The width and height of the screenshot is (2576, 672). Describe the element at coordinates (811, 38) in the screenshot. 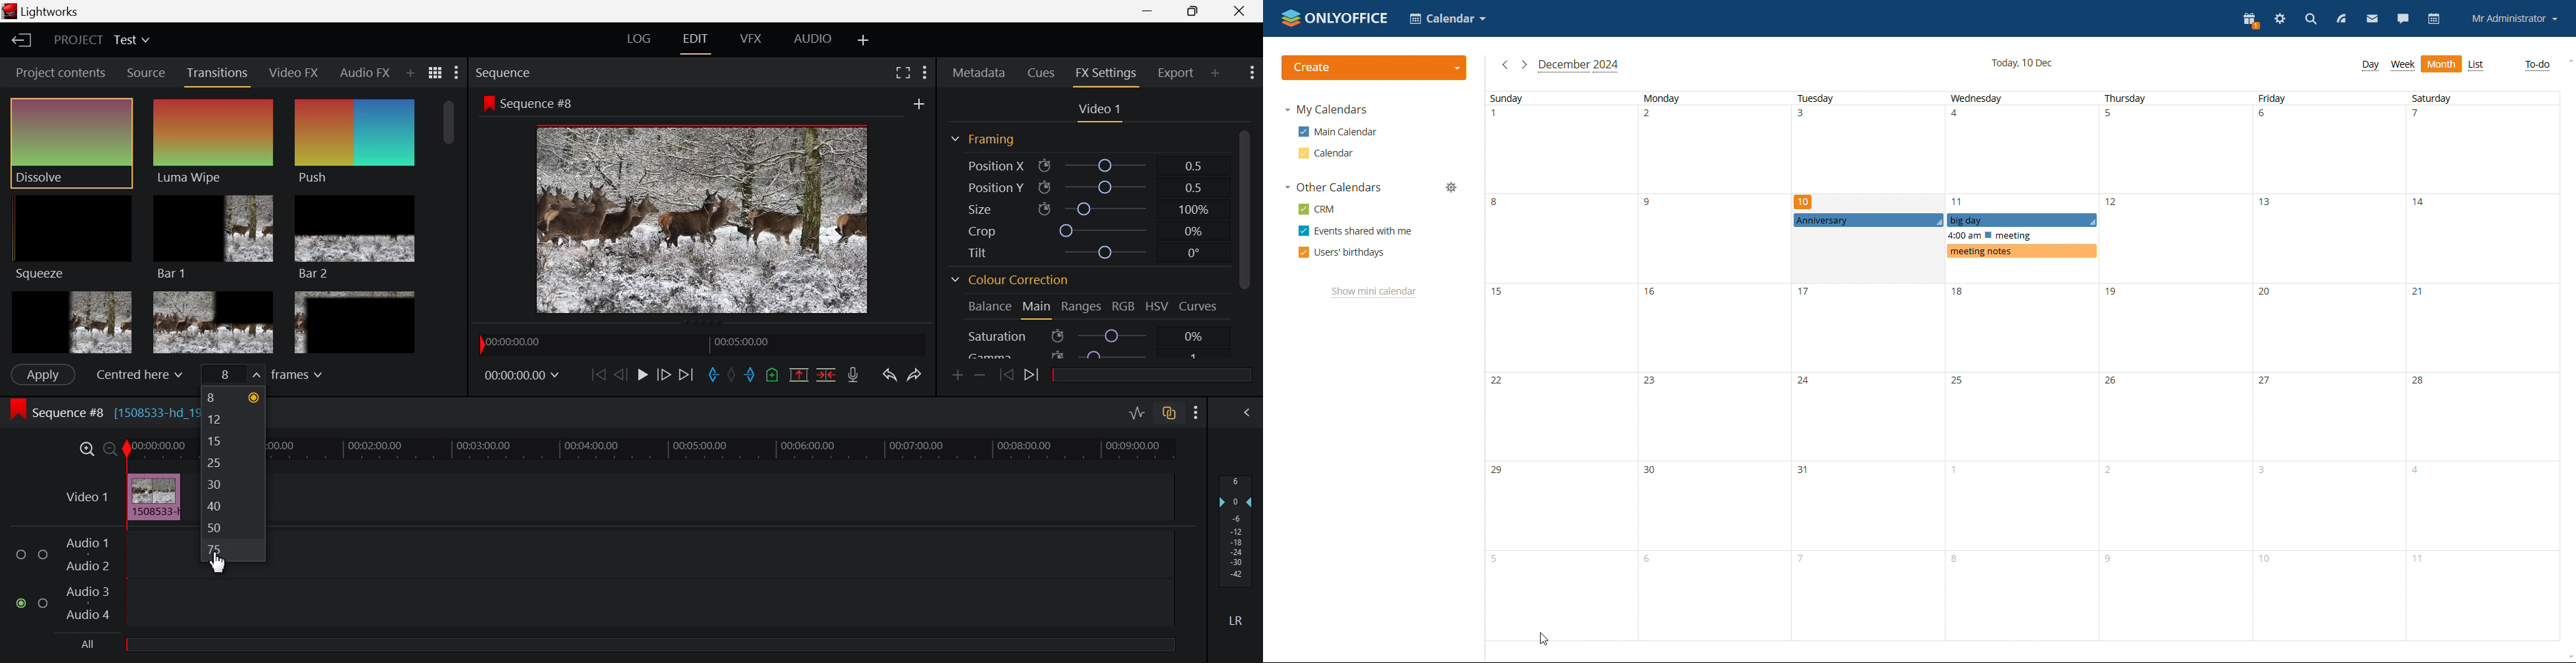

I see `AUDIO Layout` at that location.